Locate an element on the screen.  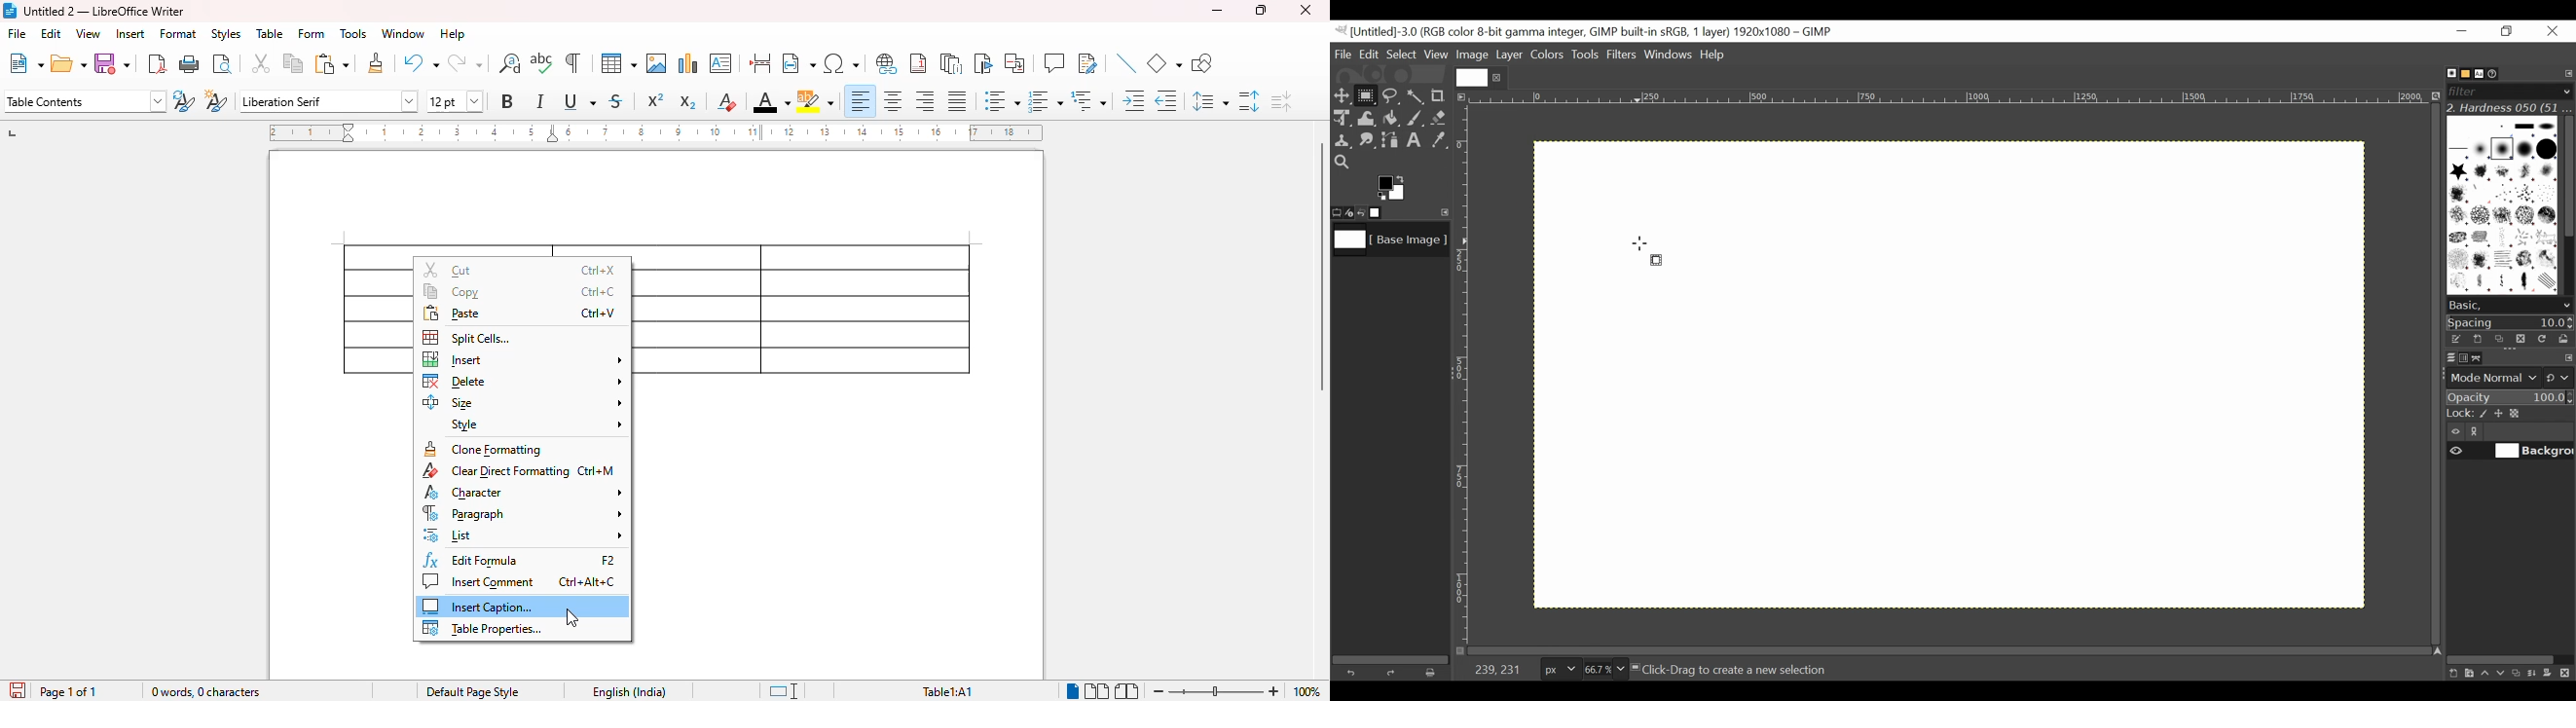
Current file is located at coordinates (1473, 75).